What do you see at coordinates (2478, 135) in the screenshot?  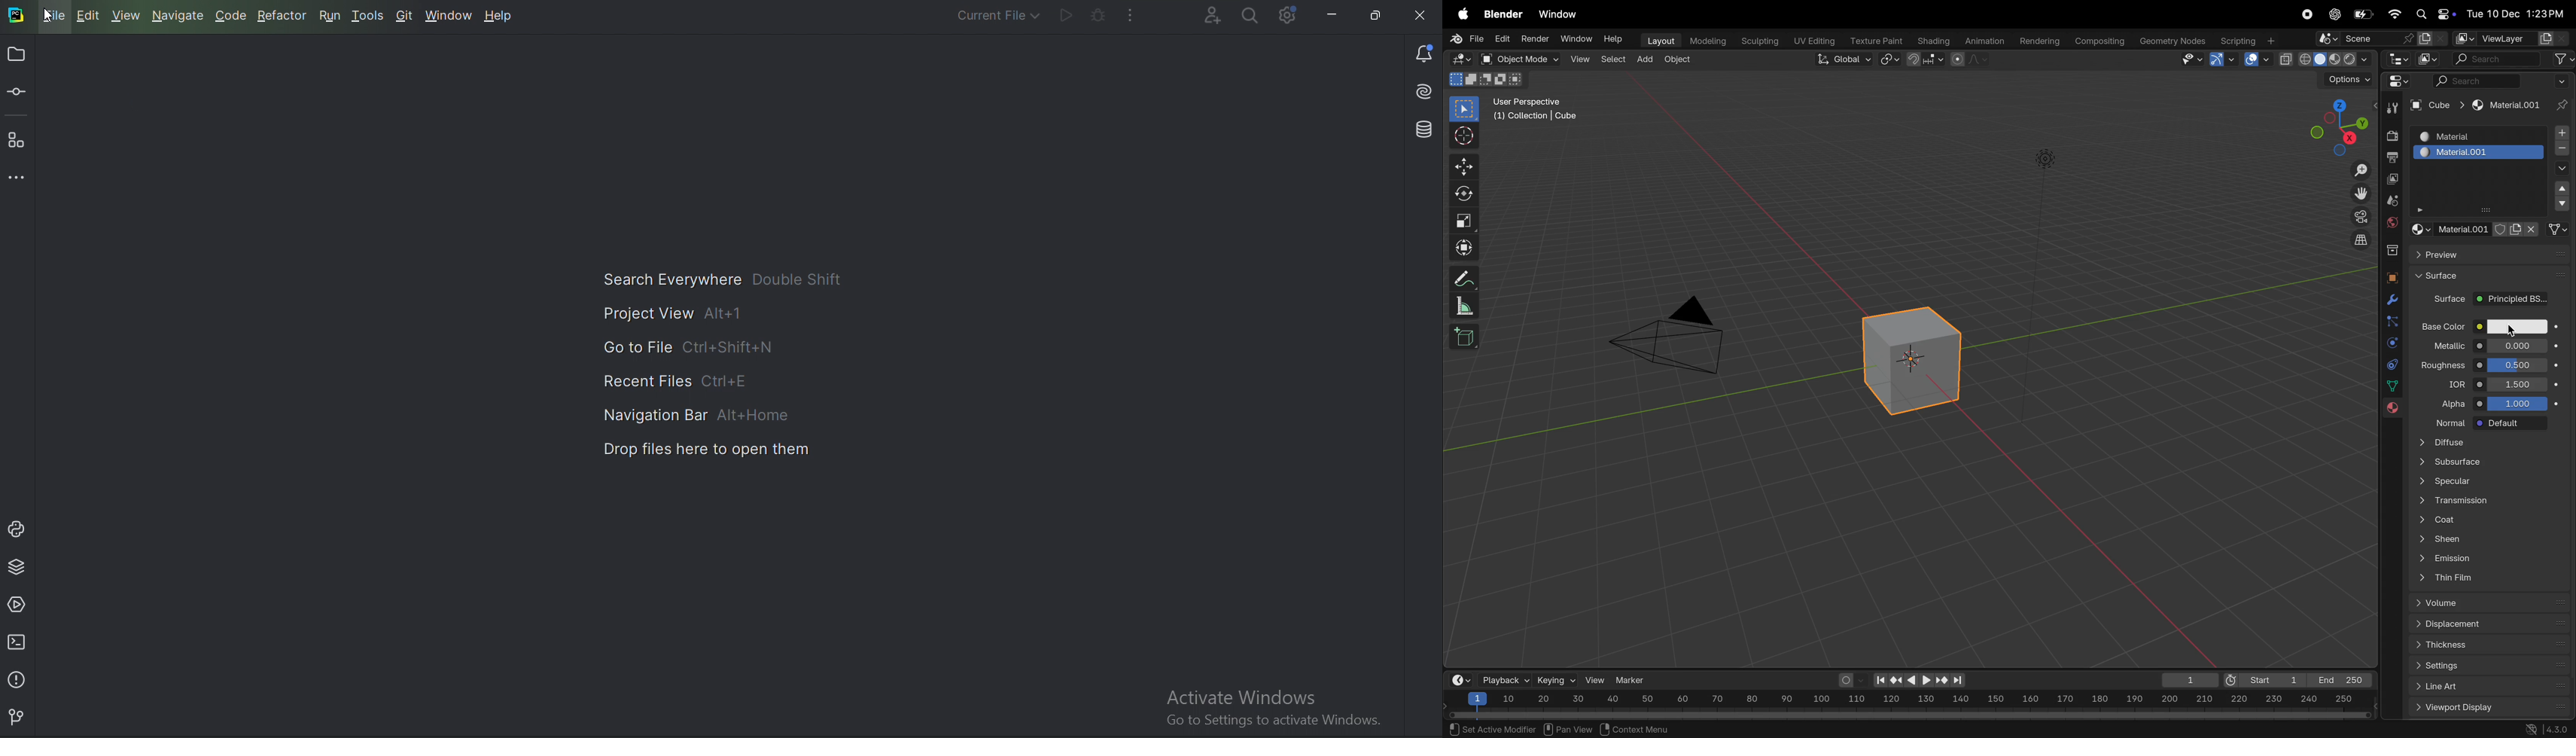 I see `material` at bounding box center [2478, 135].